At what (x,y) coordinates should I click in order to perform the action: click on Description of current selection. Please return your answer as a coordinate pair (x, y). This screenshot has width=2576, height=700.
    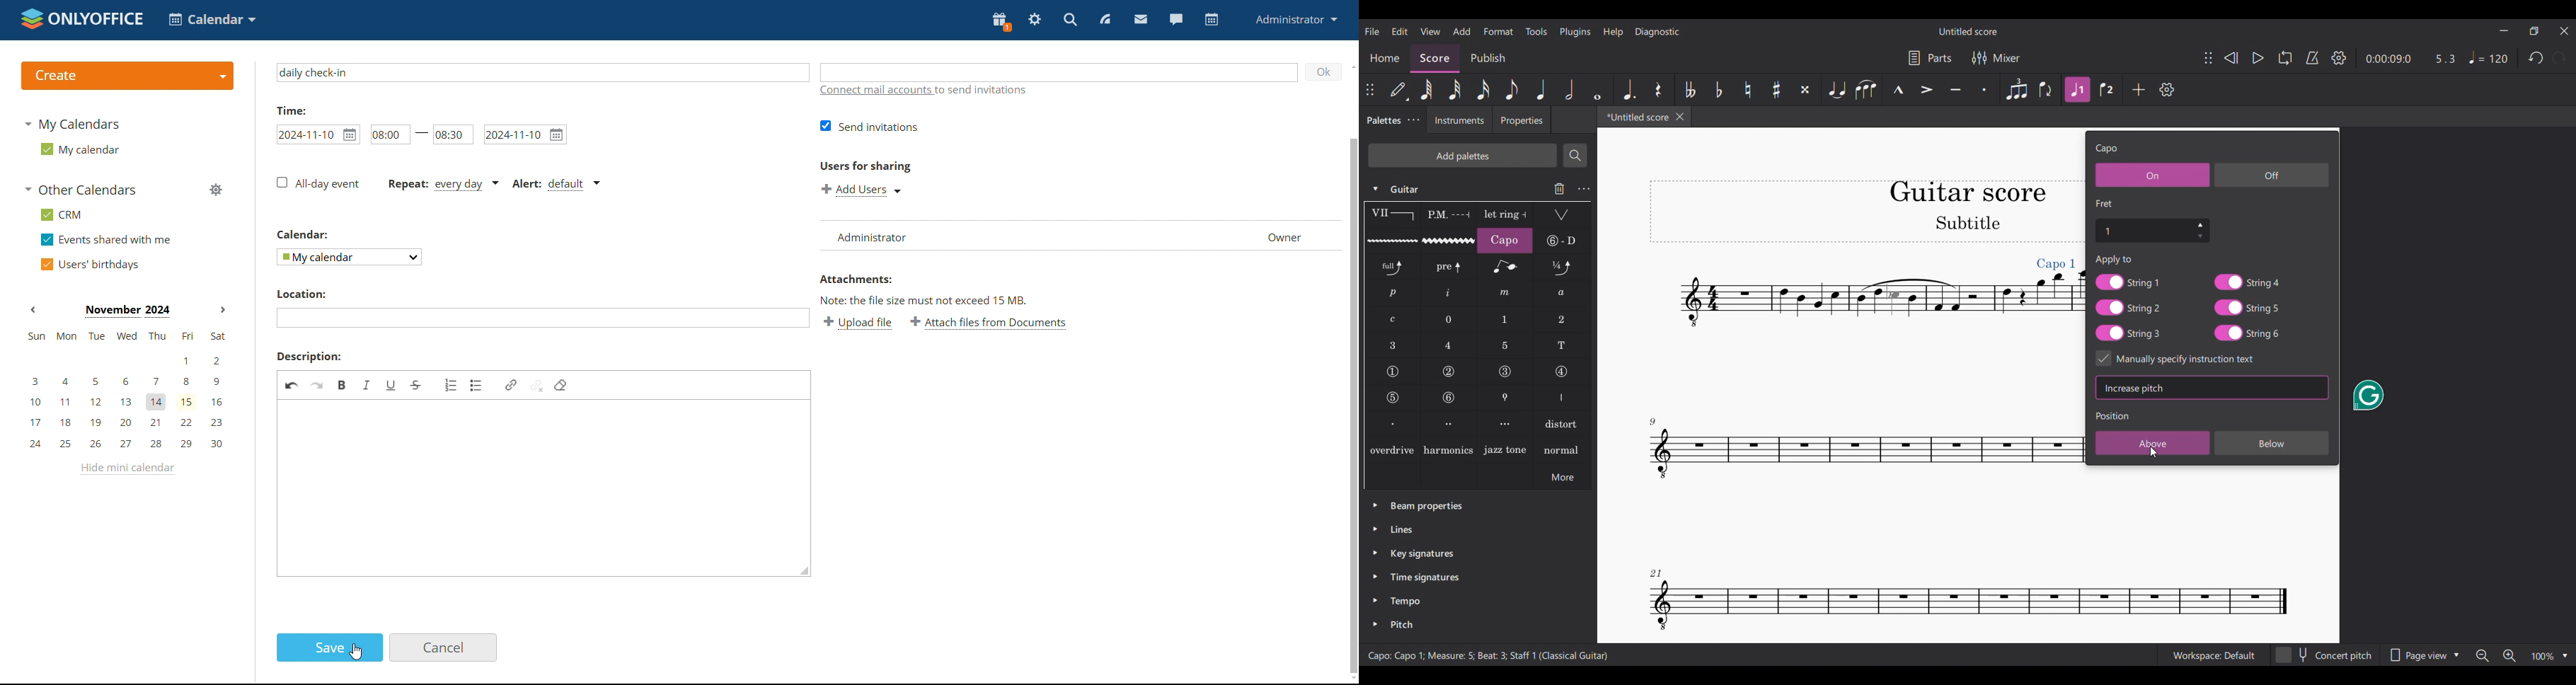
    Looking at the image, I should click on (1489, 655).